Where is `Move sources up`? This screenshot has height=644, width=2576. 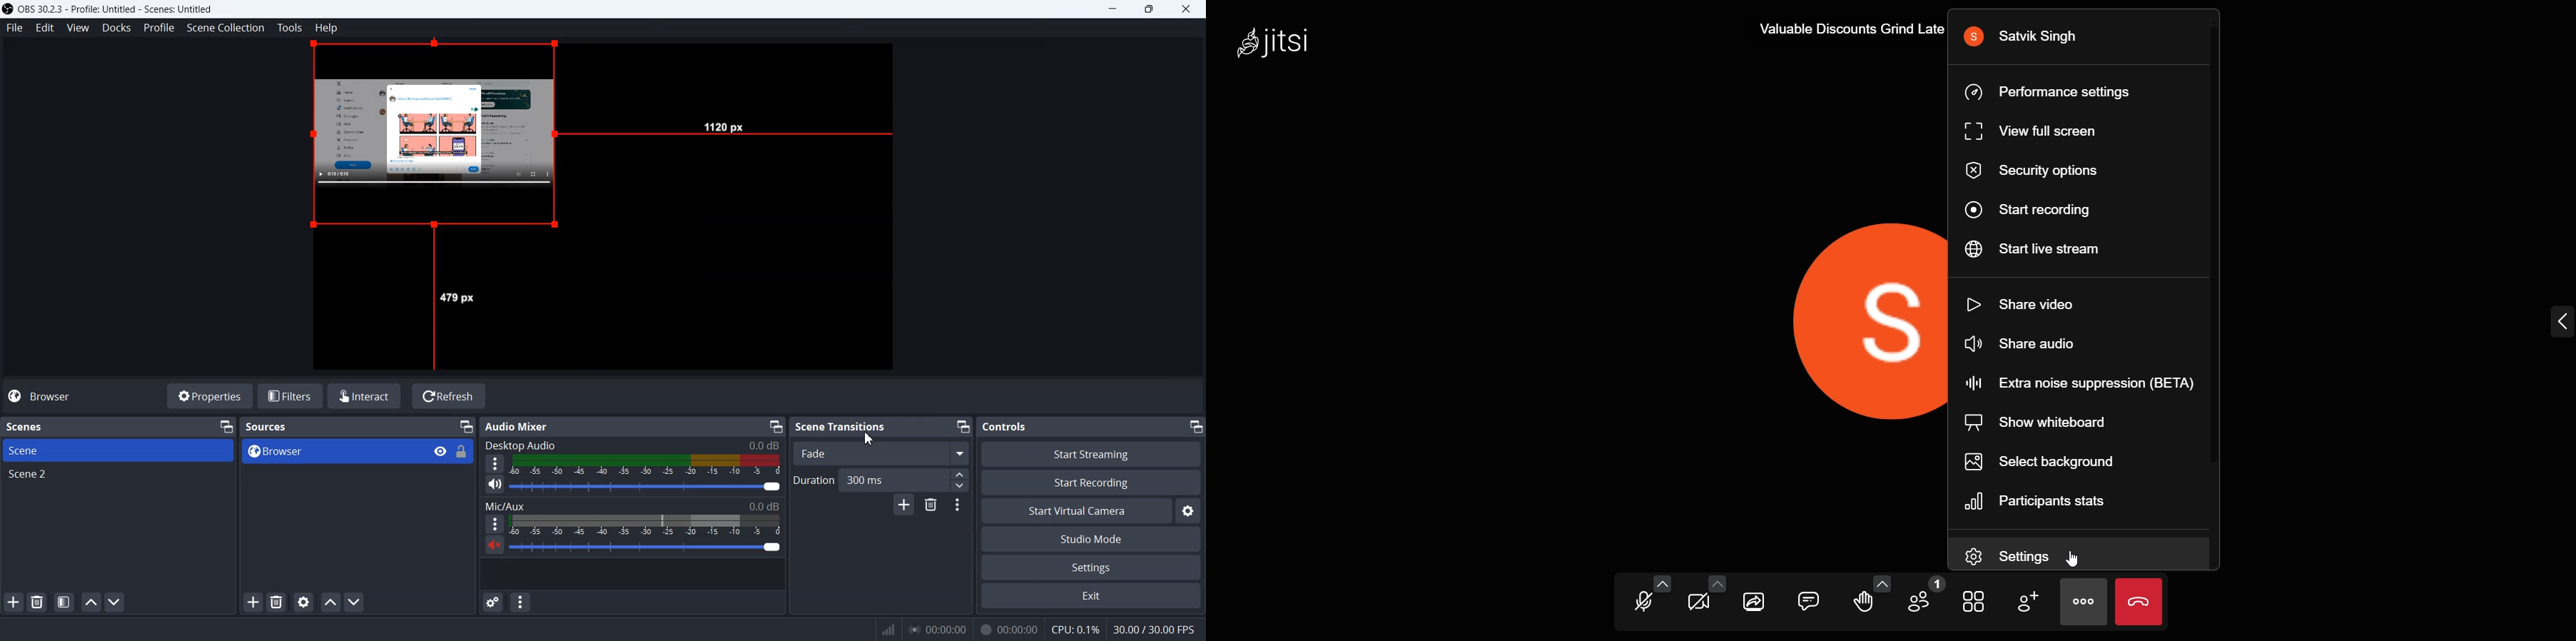
Move sources up is located at coordinates (330, 601).